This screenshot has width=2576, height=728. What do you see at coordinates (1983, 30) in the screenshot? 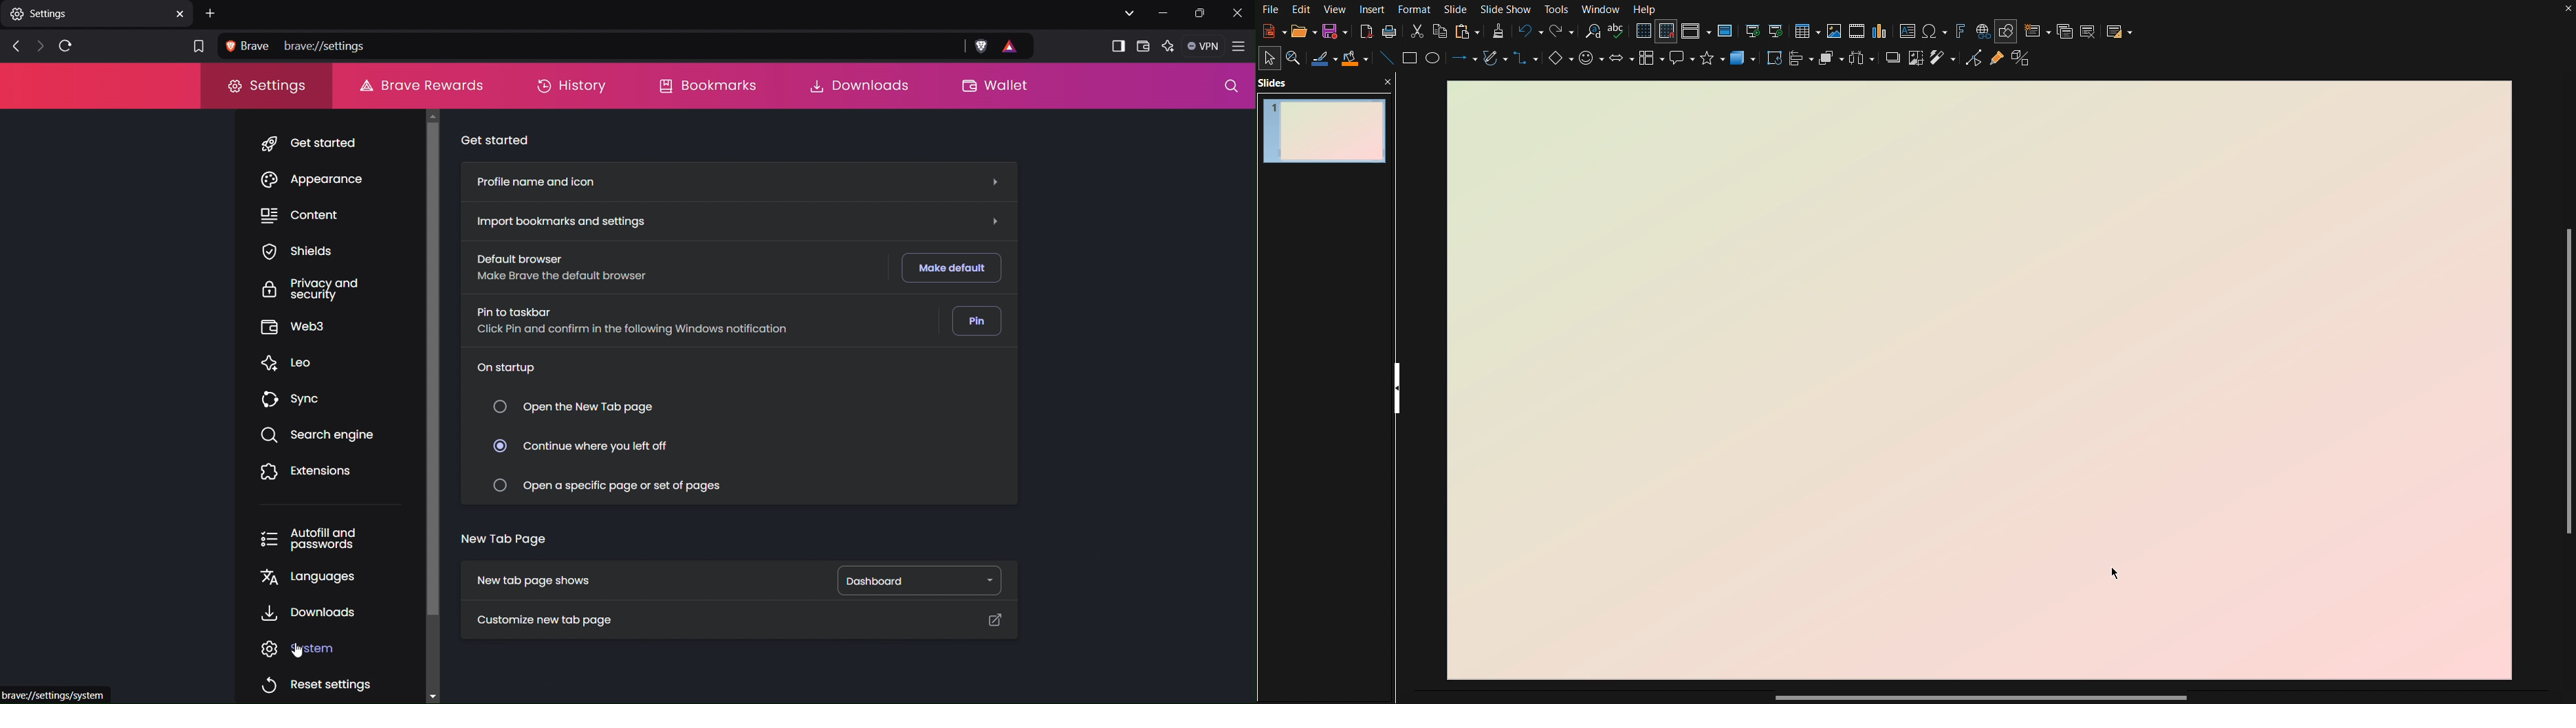
I see `Insert hyperlink` at bounding box center [1983, 30].